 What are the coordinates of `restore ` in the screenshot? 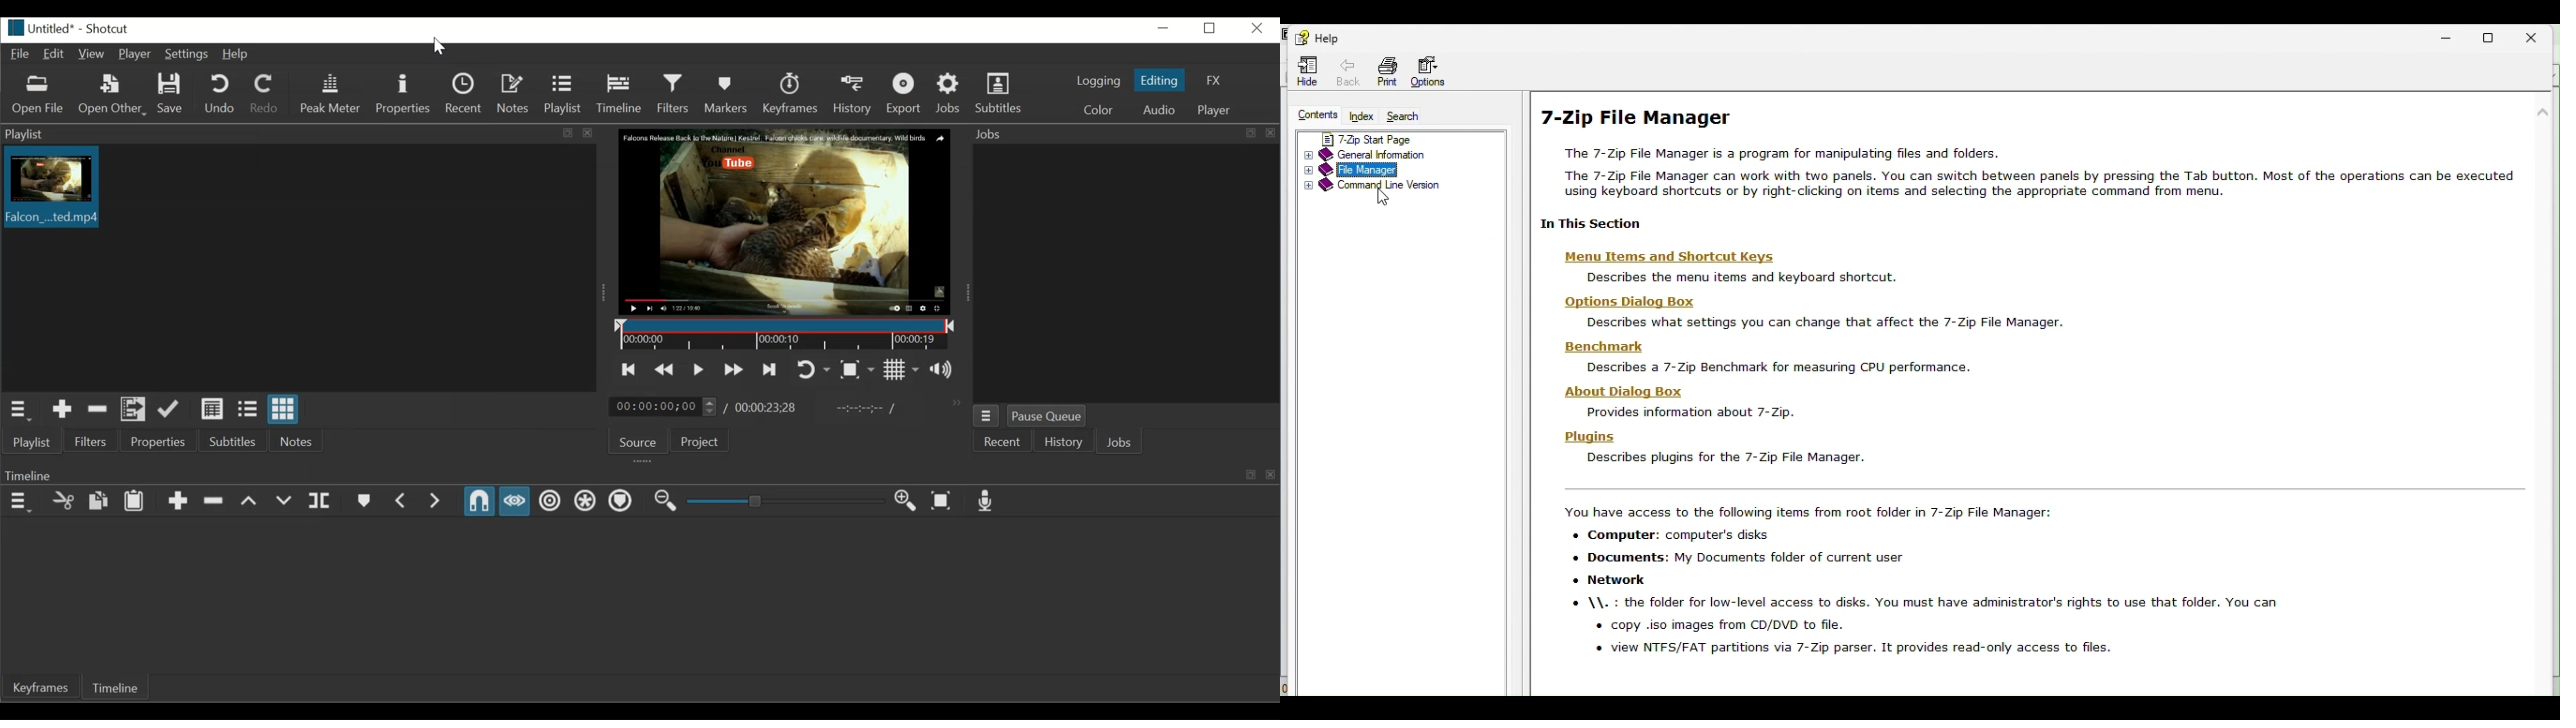 It's located at (2500, 35).